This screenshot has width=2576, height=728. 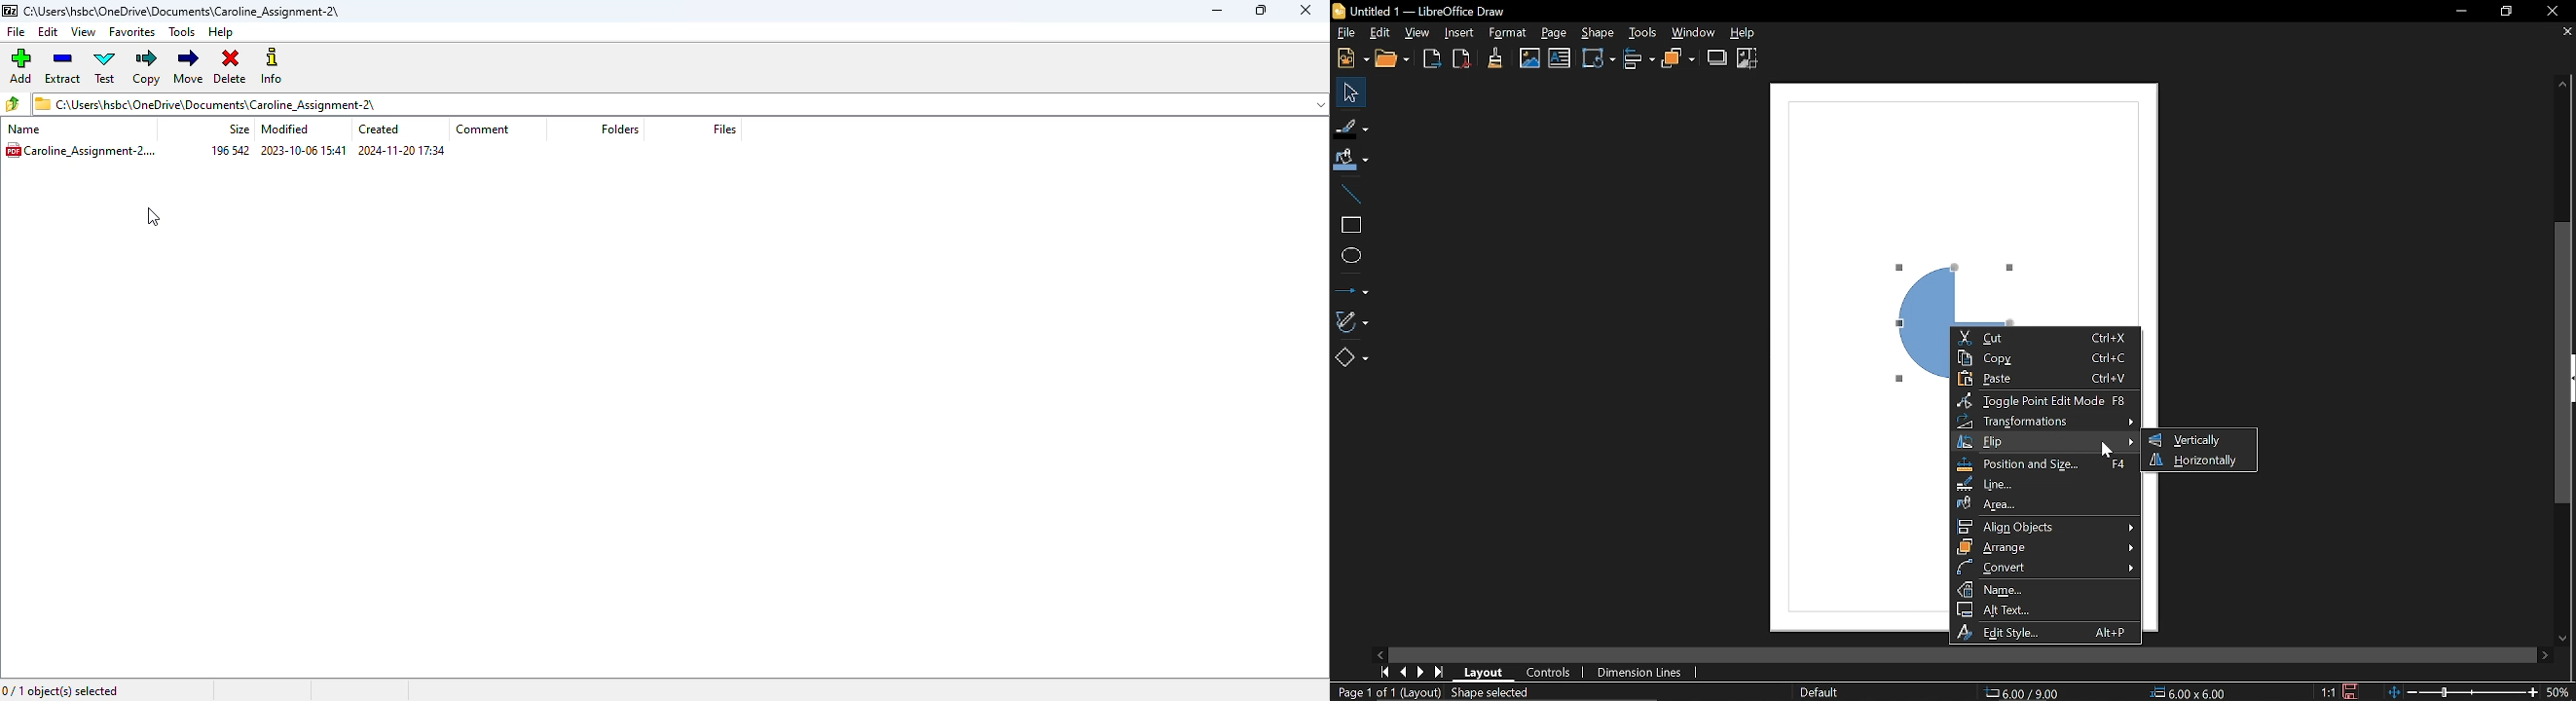 What do you see at coordinates (2195, 461) in the screenshot?
I see `Horizontally` at bounding box center [2195, 461].